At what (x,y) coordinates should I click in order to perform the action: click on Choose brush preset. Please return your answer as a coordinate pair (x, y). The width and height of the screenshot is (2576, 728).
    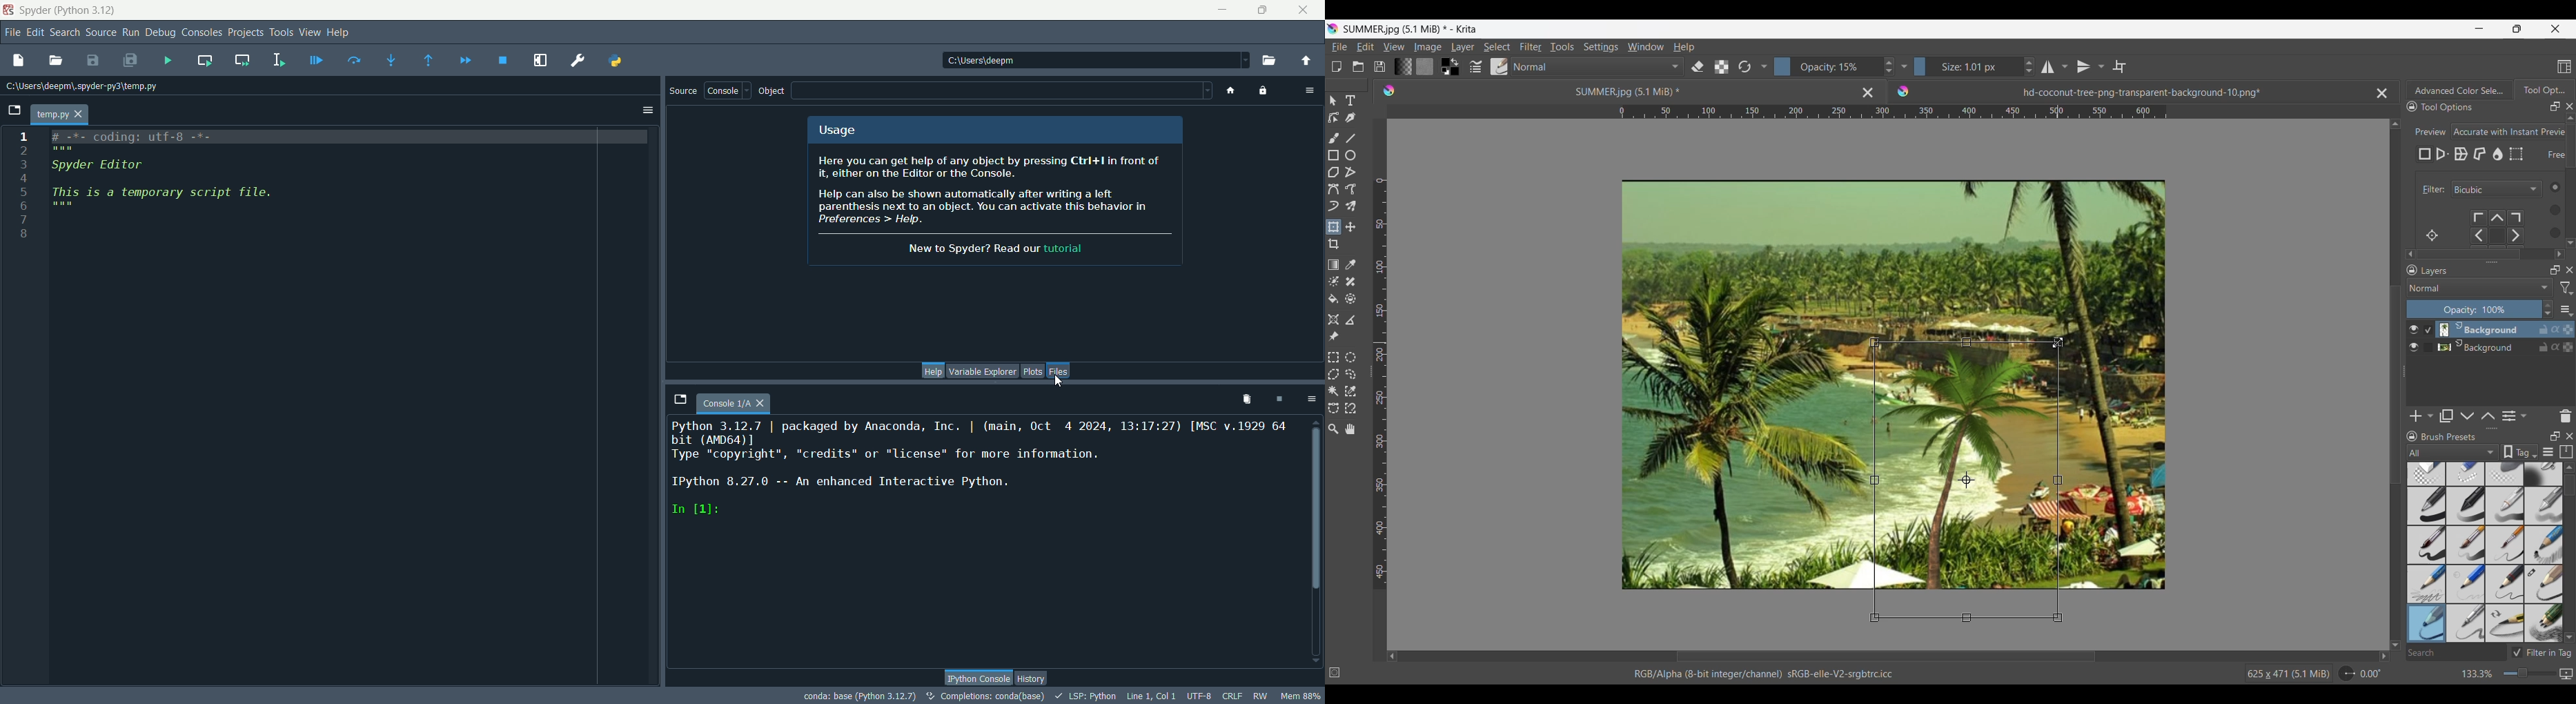
    Looking at the image, I should click on (1498, 66).